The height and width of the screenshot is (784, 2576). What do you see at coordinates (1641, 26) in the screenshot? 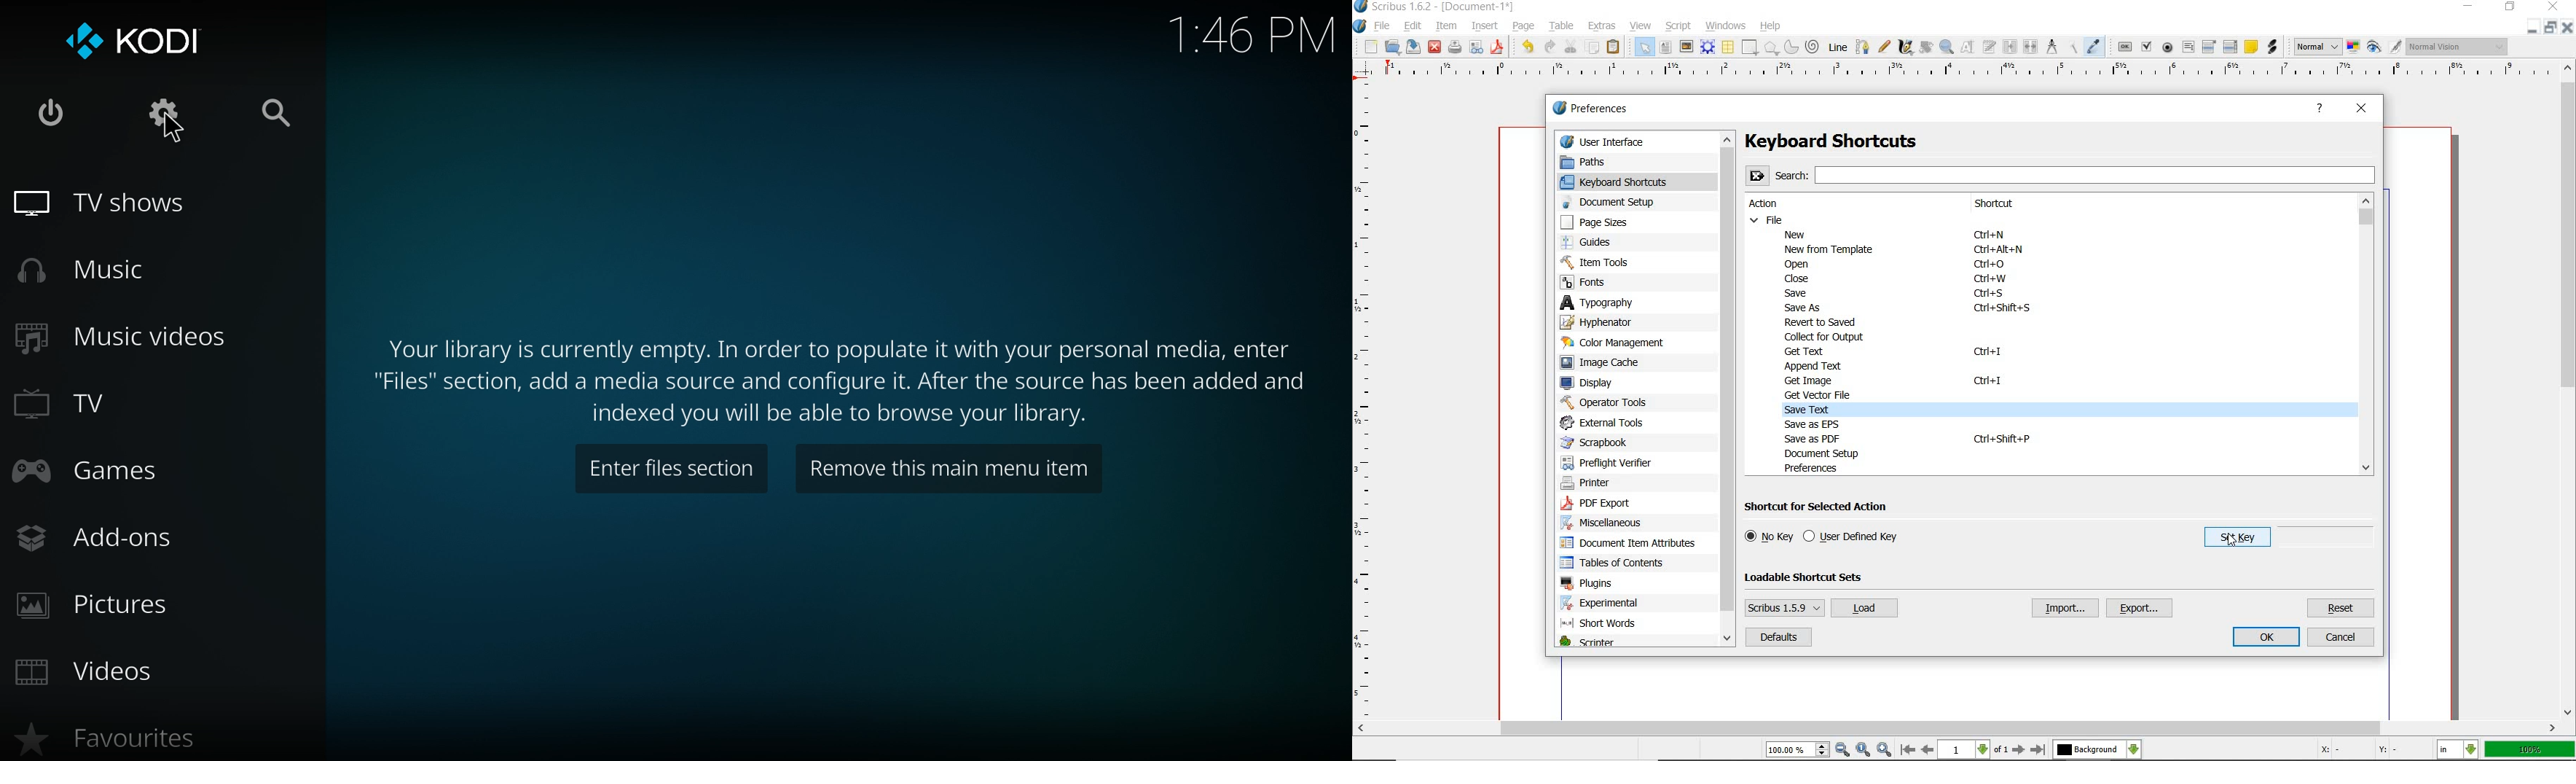
I see `view` at bounding box center [1641, 26].